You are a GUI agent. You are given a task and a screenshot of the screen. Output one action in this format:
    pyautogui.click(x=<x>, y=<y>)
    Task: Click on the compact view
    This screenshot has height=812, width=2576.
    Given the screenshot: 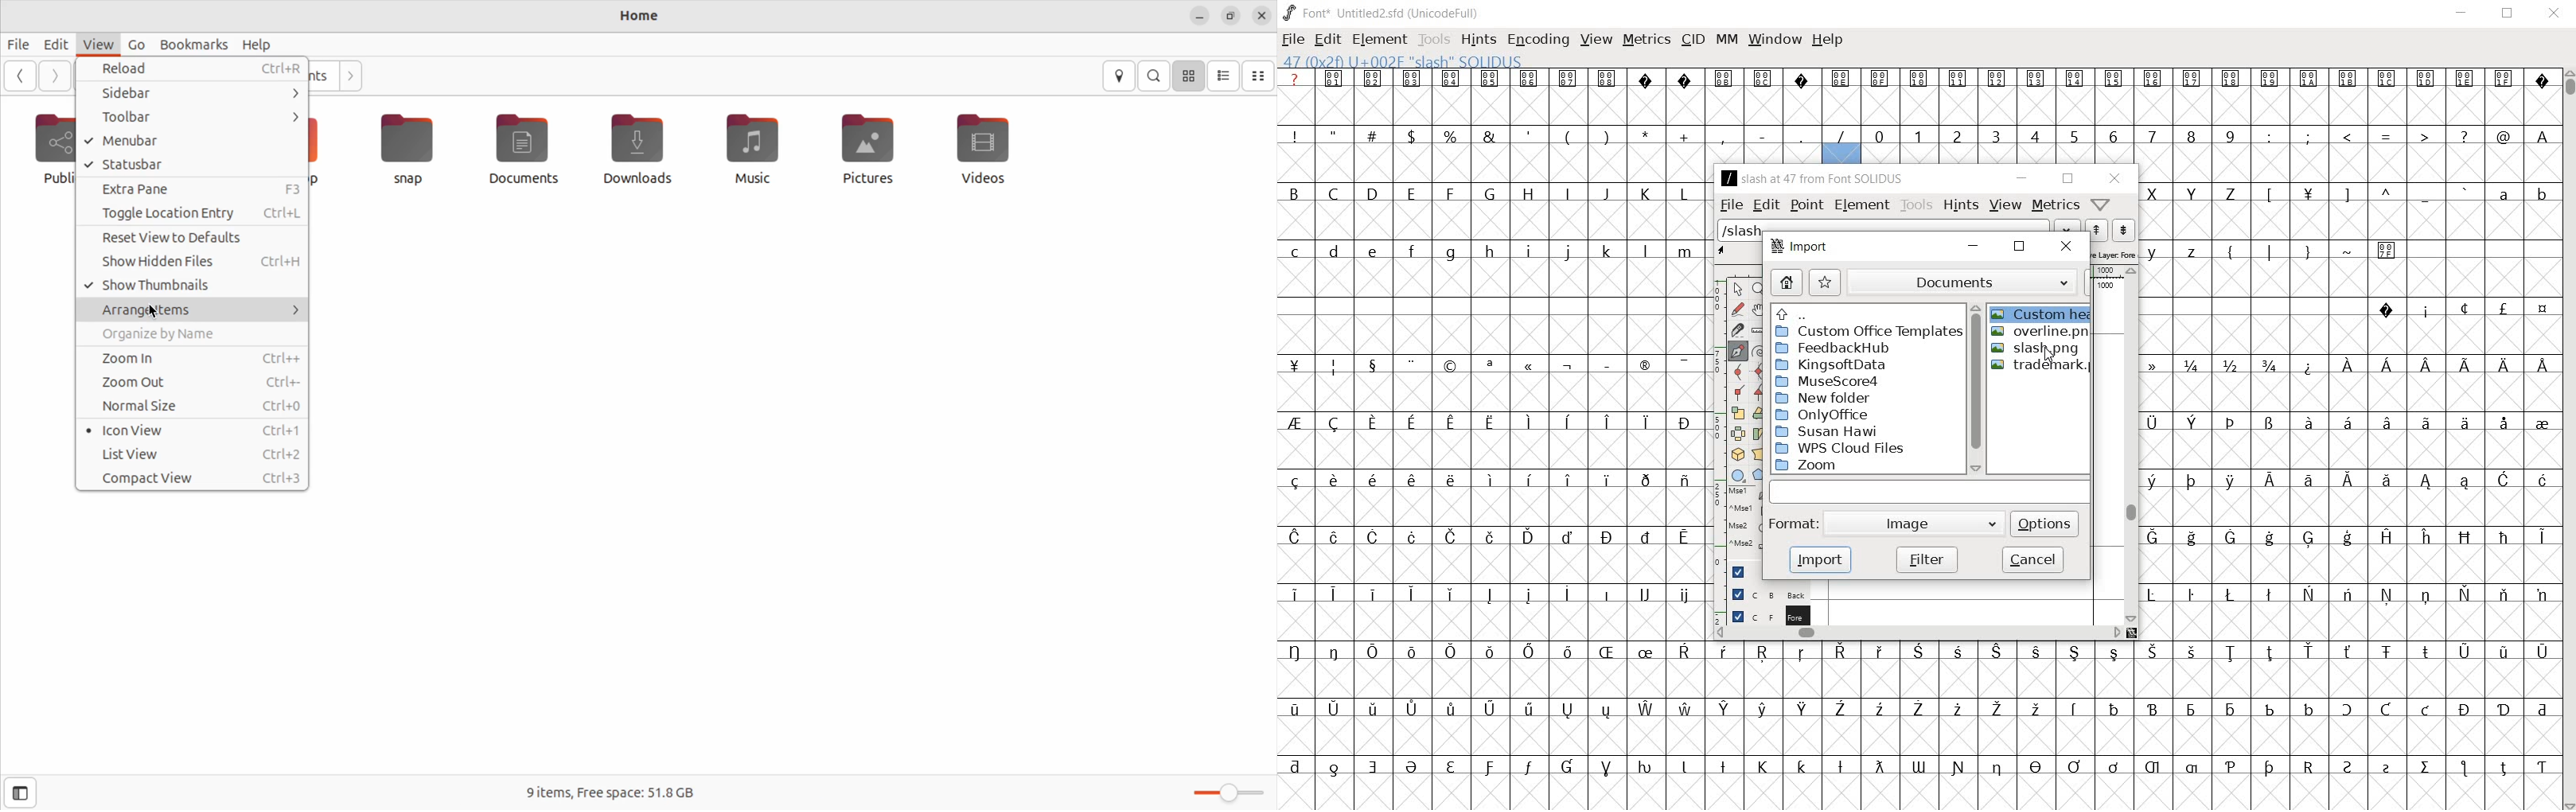 What is the action you would take?
    pyautogui.click(x=1260, y=74)
    